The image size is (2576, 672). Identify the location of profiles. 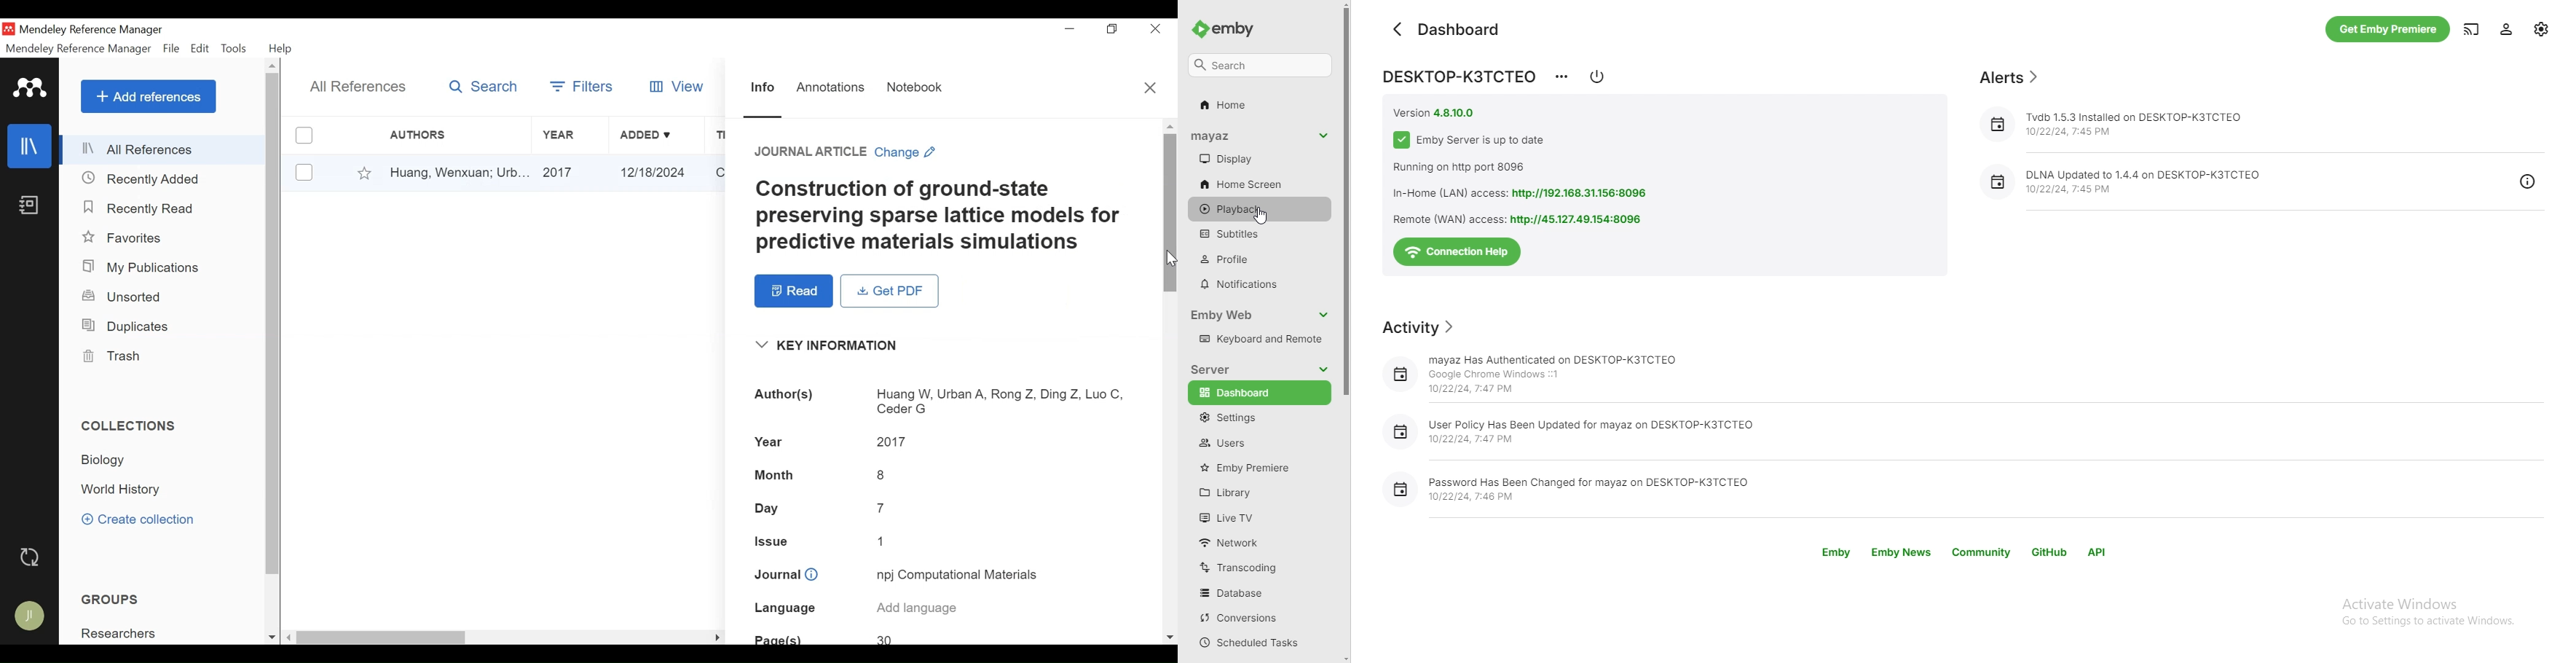
(1256, 259).